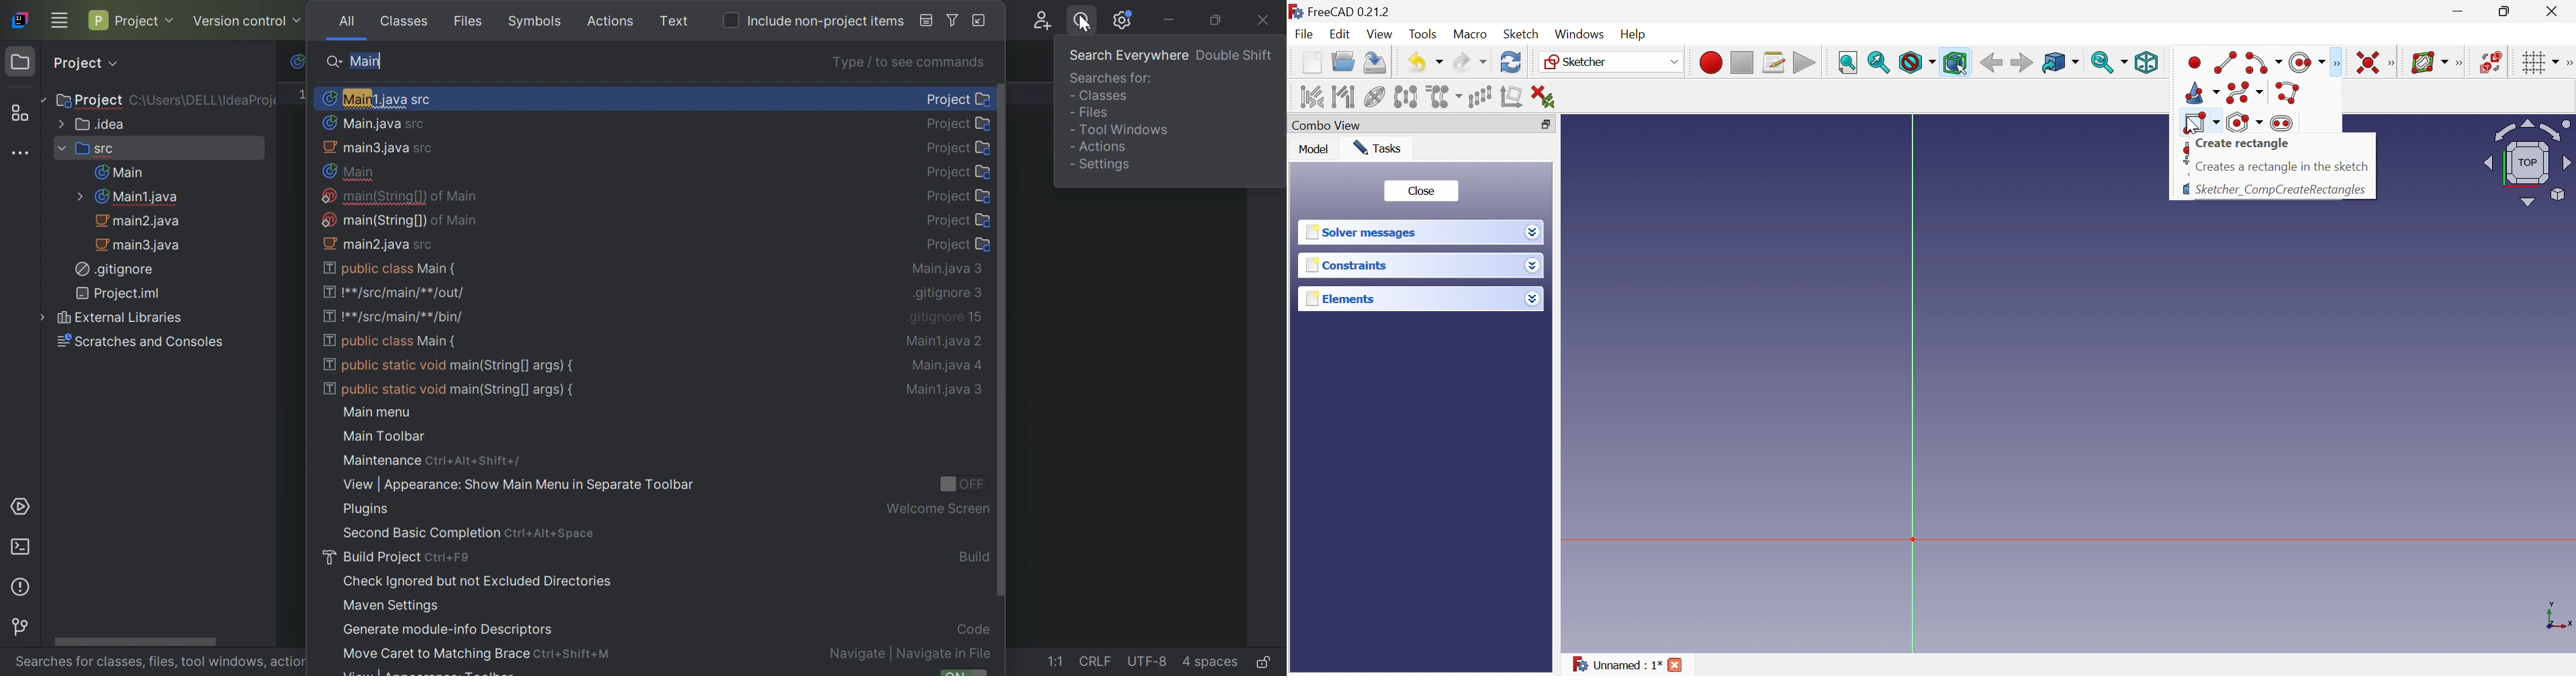 The height and width of the screenshot is (700, 2576). I want to click on Type / to see commands, so click(912, 63).